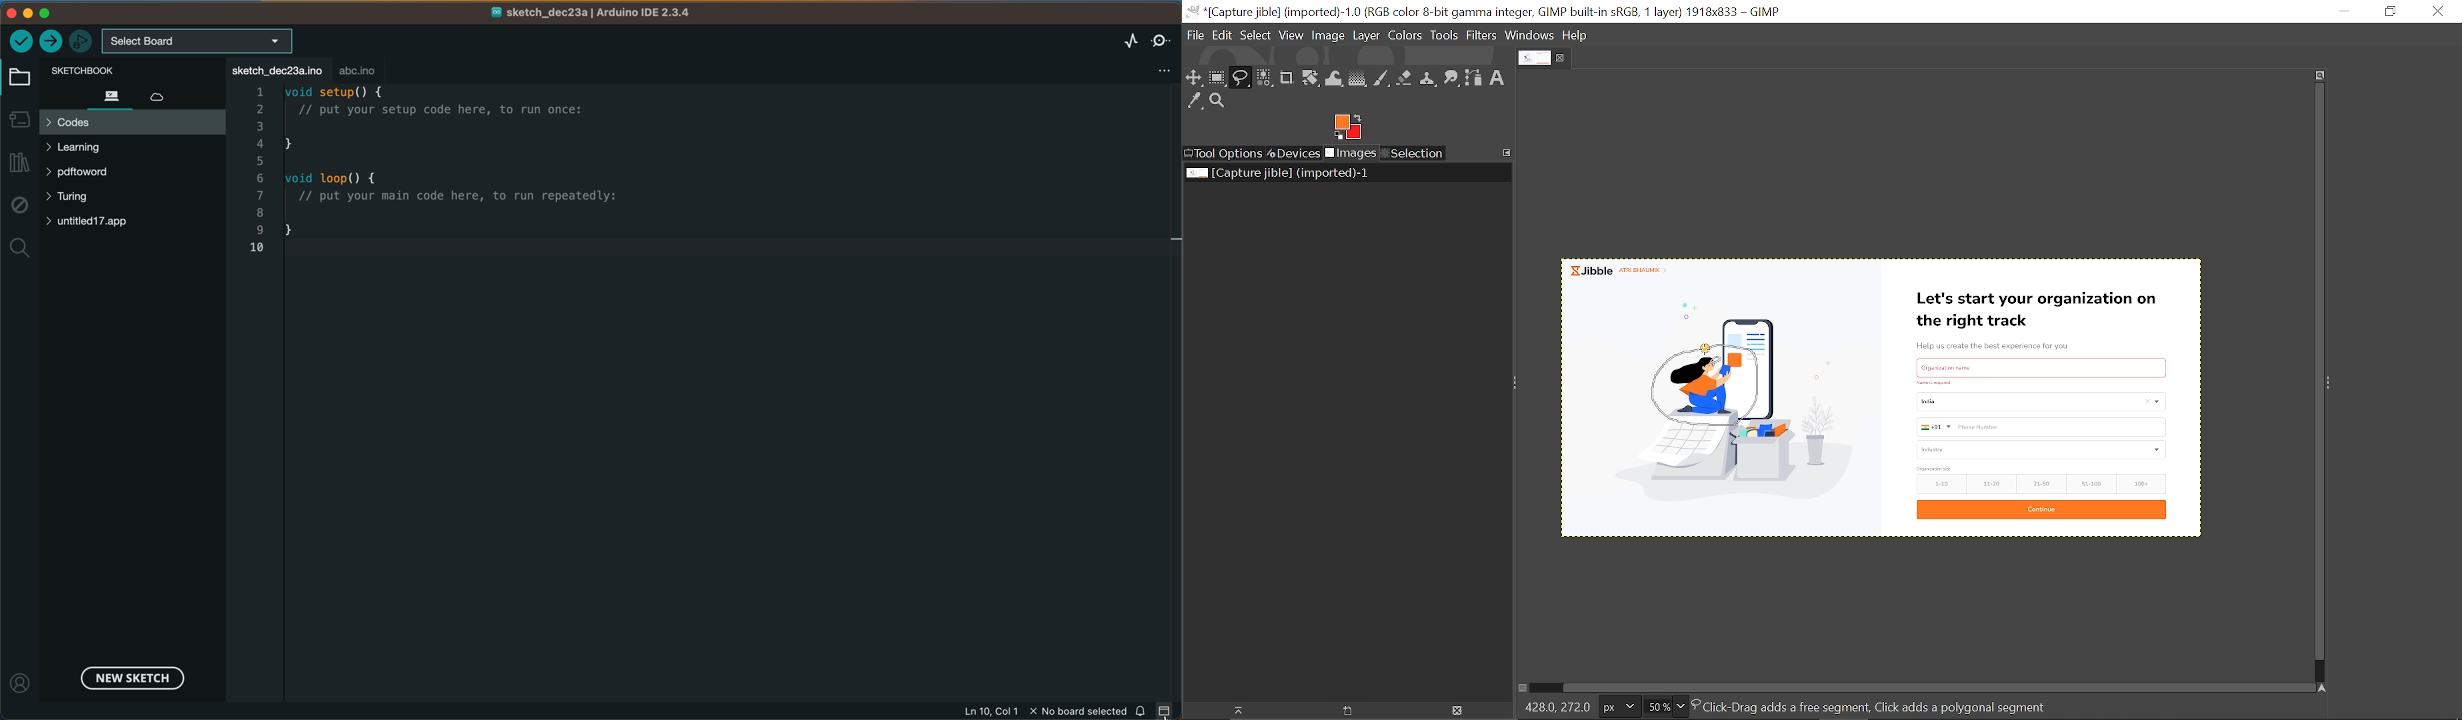 Image resolution: width=2464 pixels, height=728 pixels. I want to click on Current window, so click(1486, 12).